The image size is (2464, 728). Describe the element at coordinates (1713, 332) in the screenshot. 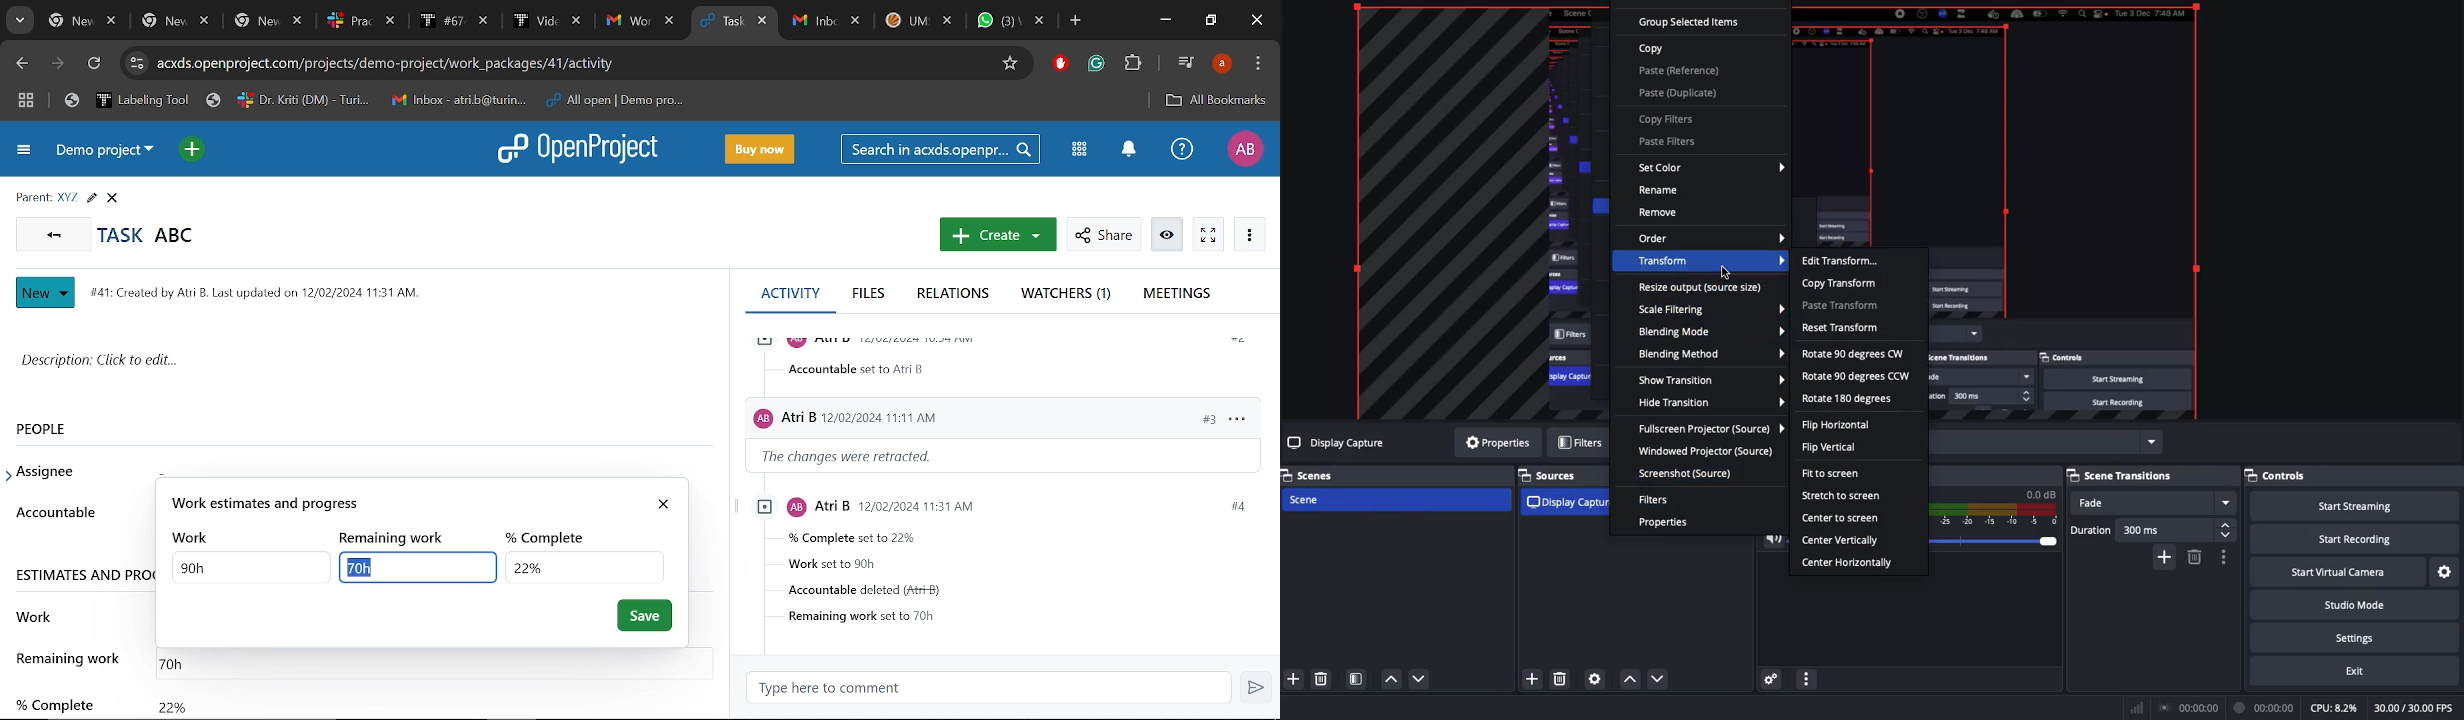

I see `Blending mode` at that location.